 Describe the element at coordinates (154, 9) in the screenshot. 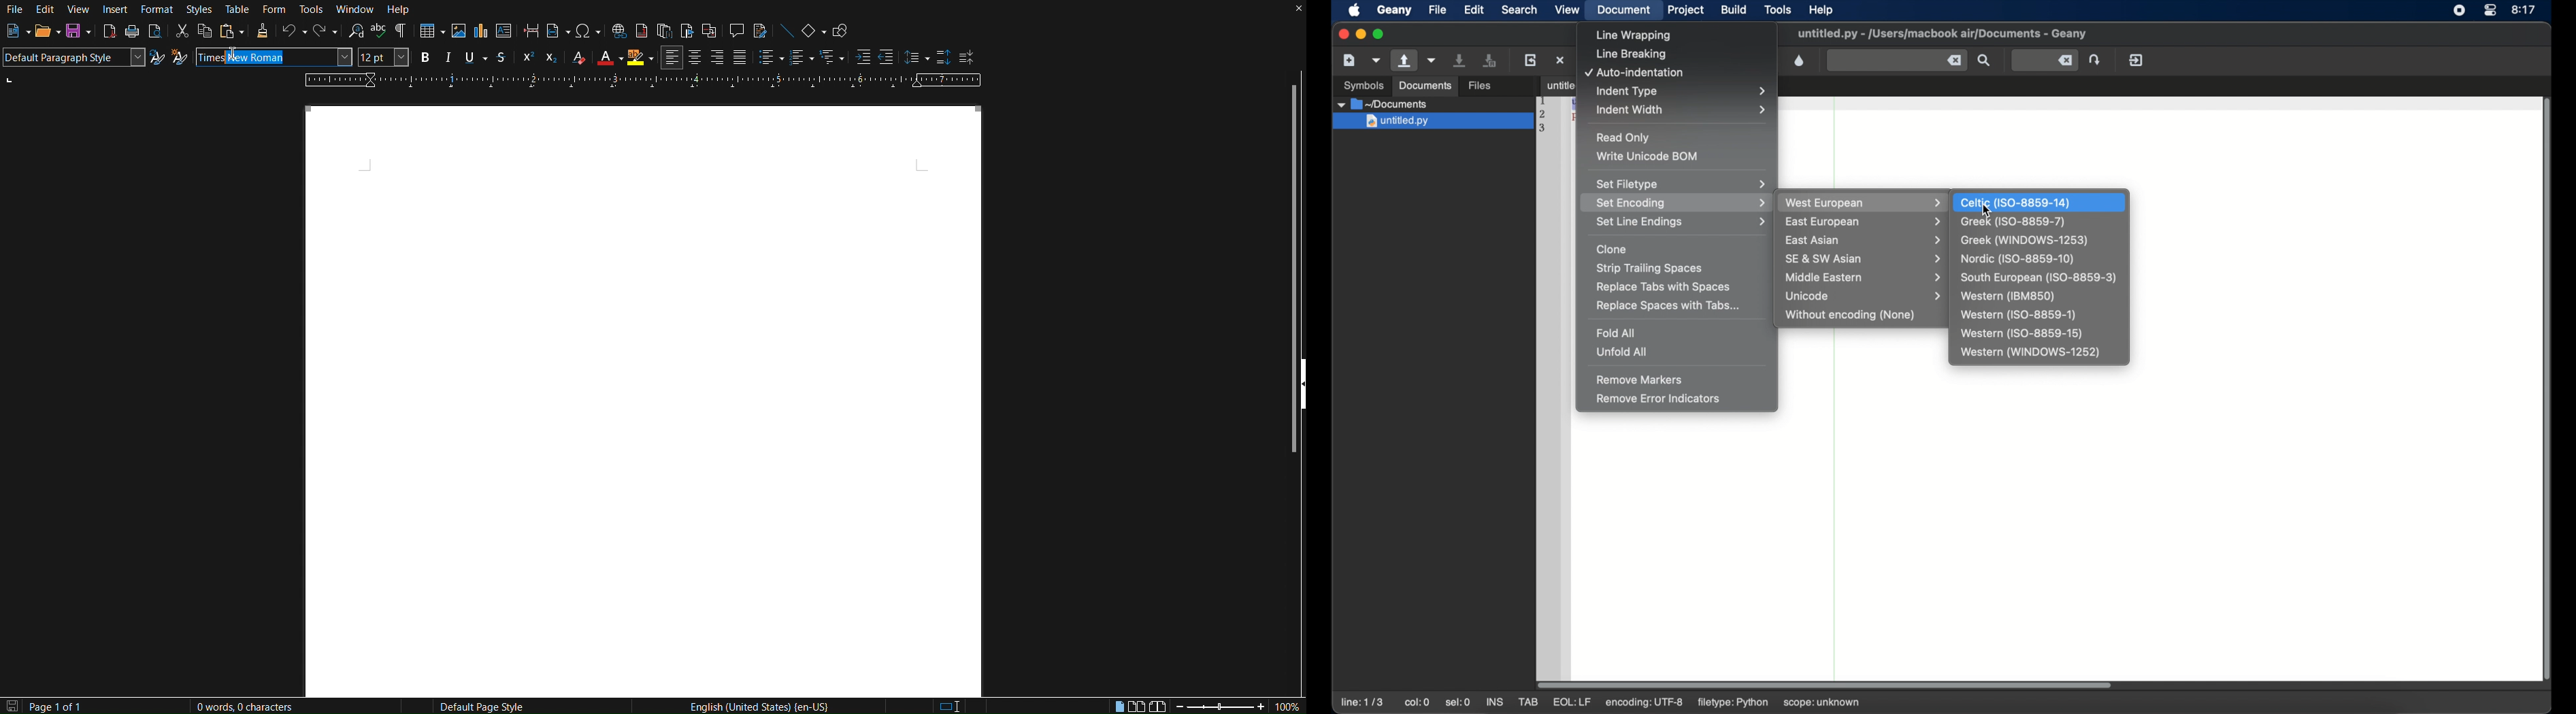

I see `Format` at that location.